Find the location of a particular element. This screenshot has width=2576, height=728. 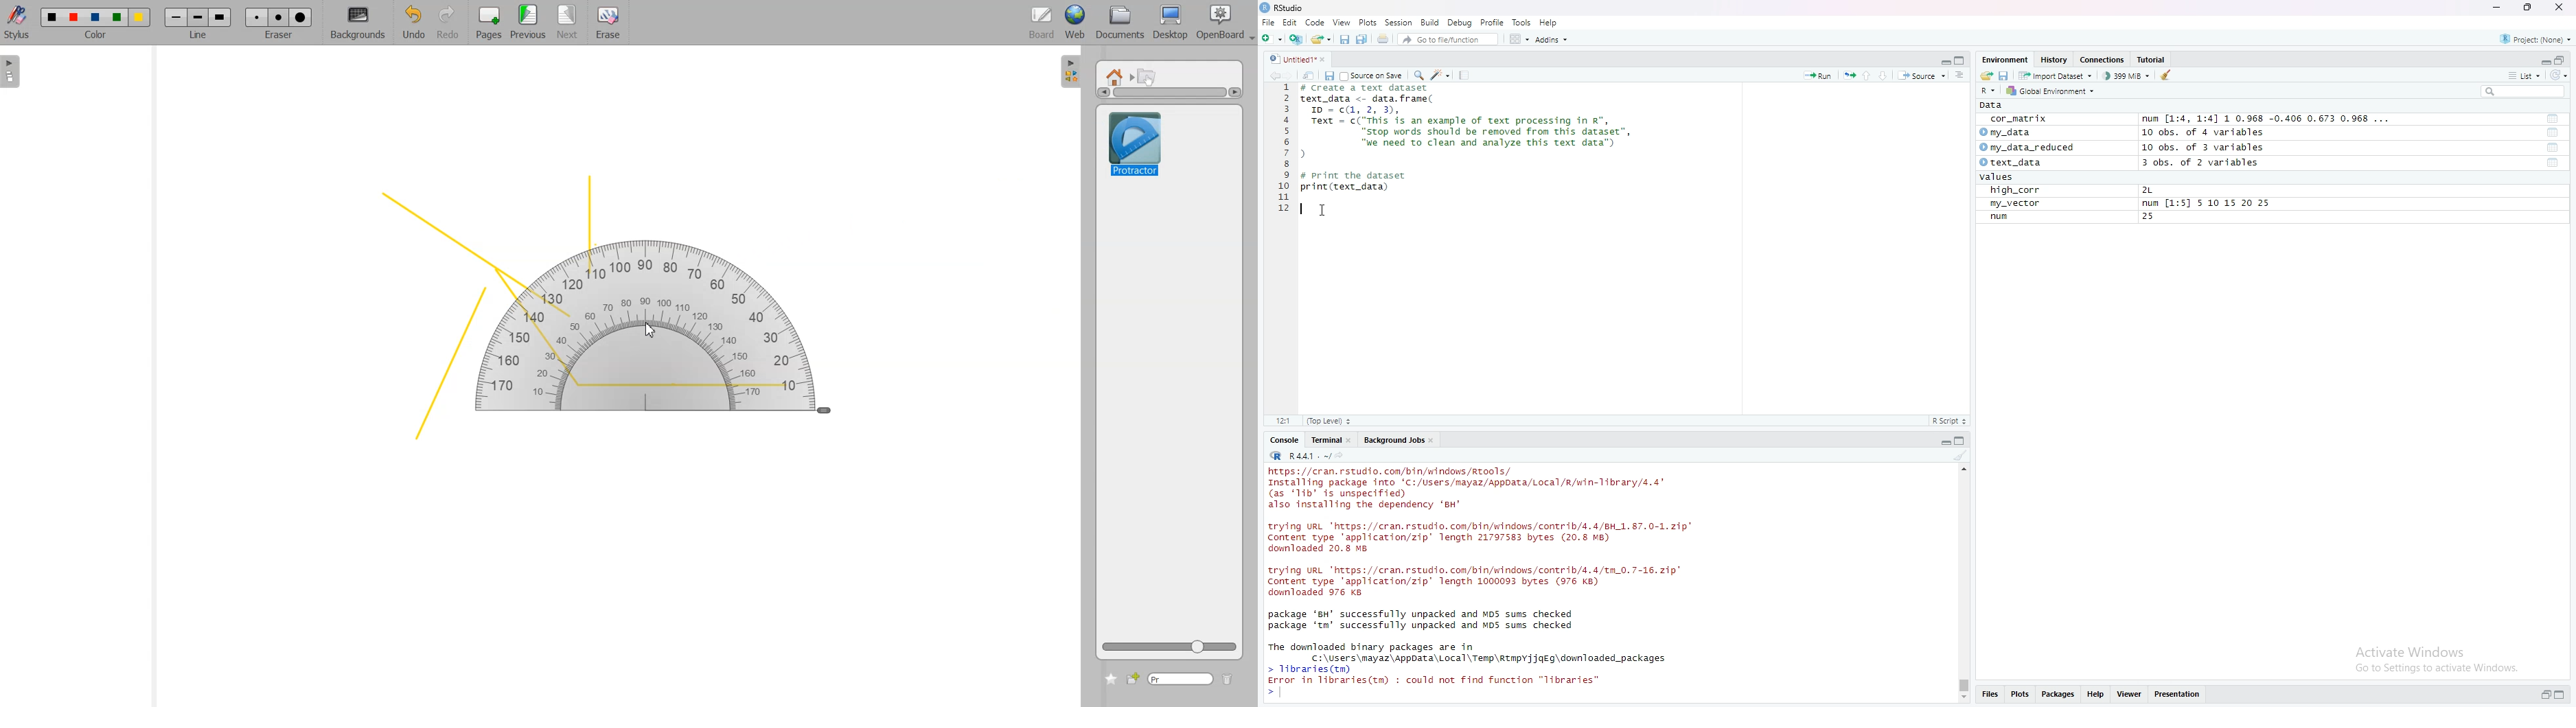

load workspace is located at coordinates (1985, 76).